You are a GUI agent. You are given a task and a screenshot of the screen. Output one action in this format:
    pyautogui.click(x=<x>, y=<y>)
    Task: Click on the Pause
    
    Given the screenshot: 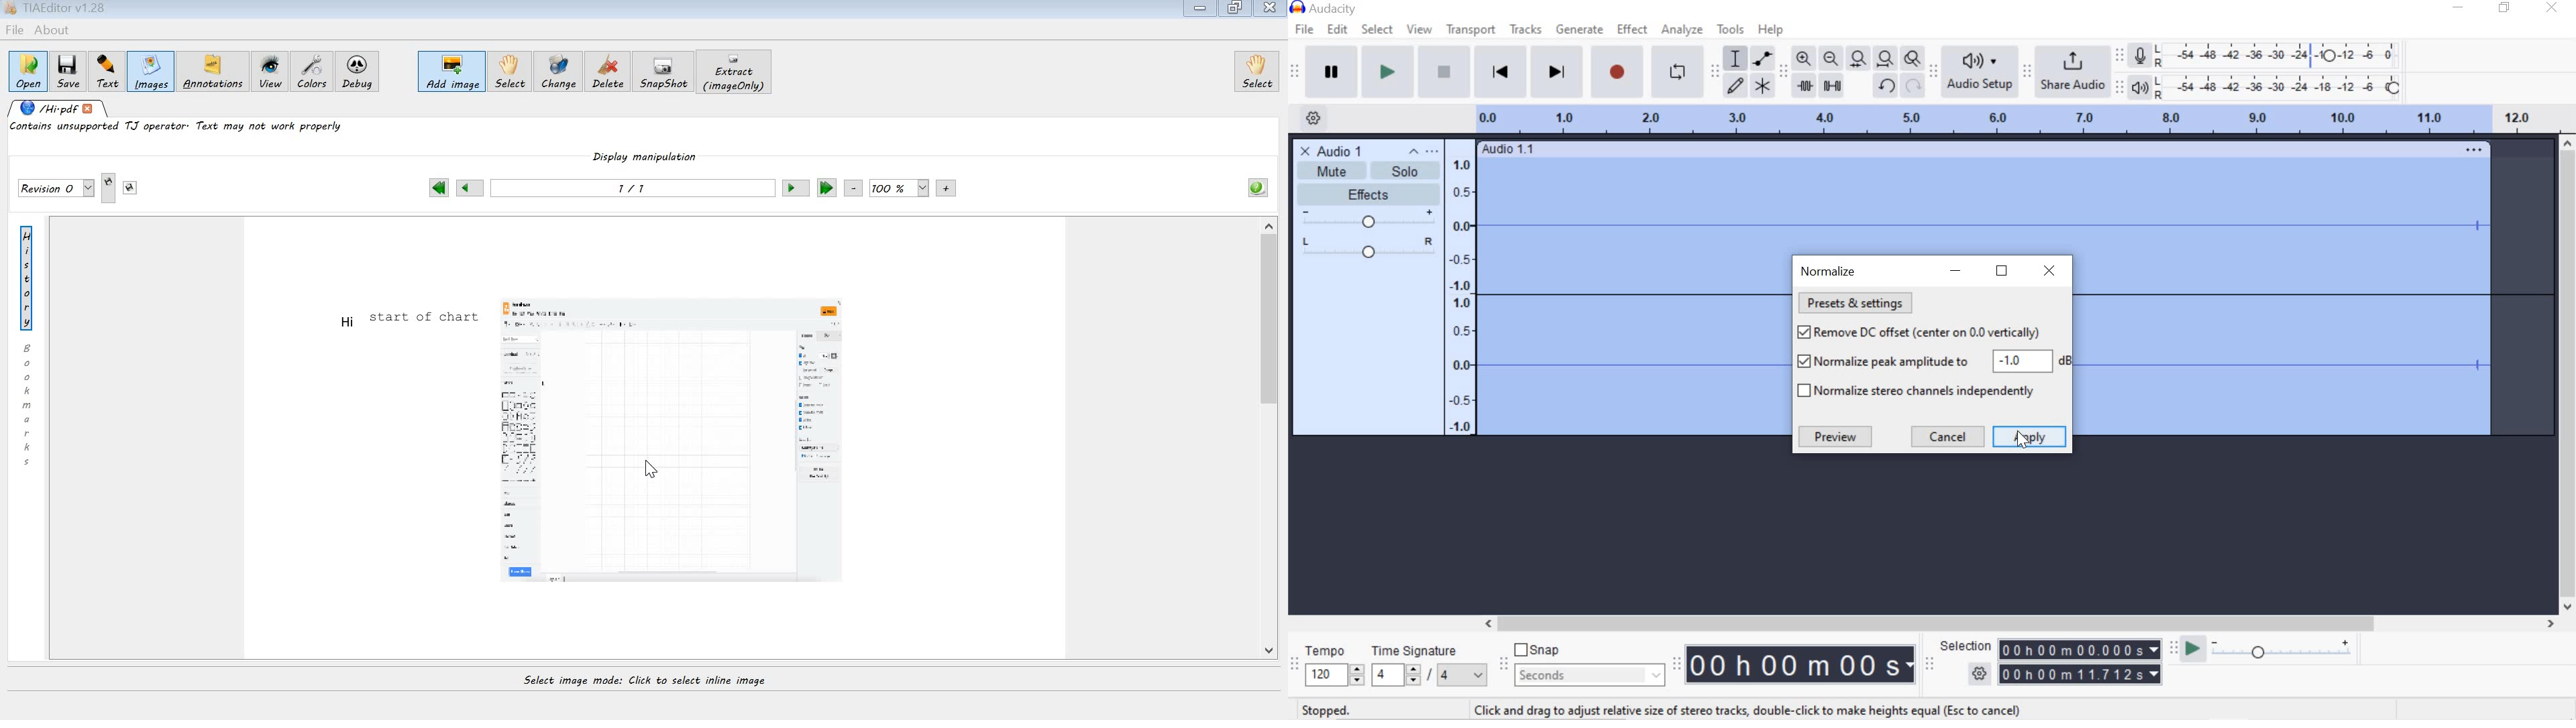 What is the action you would take?
    pyautogui.click(x=1332, y=72)
    